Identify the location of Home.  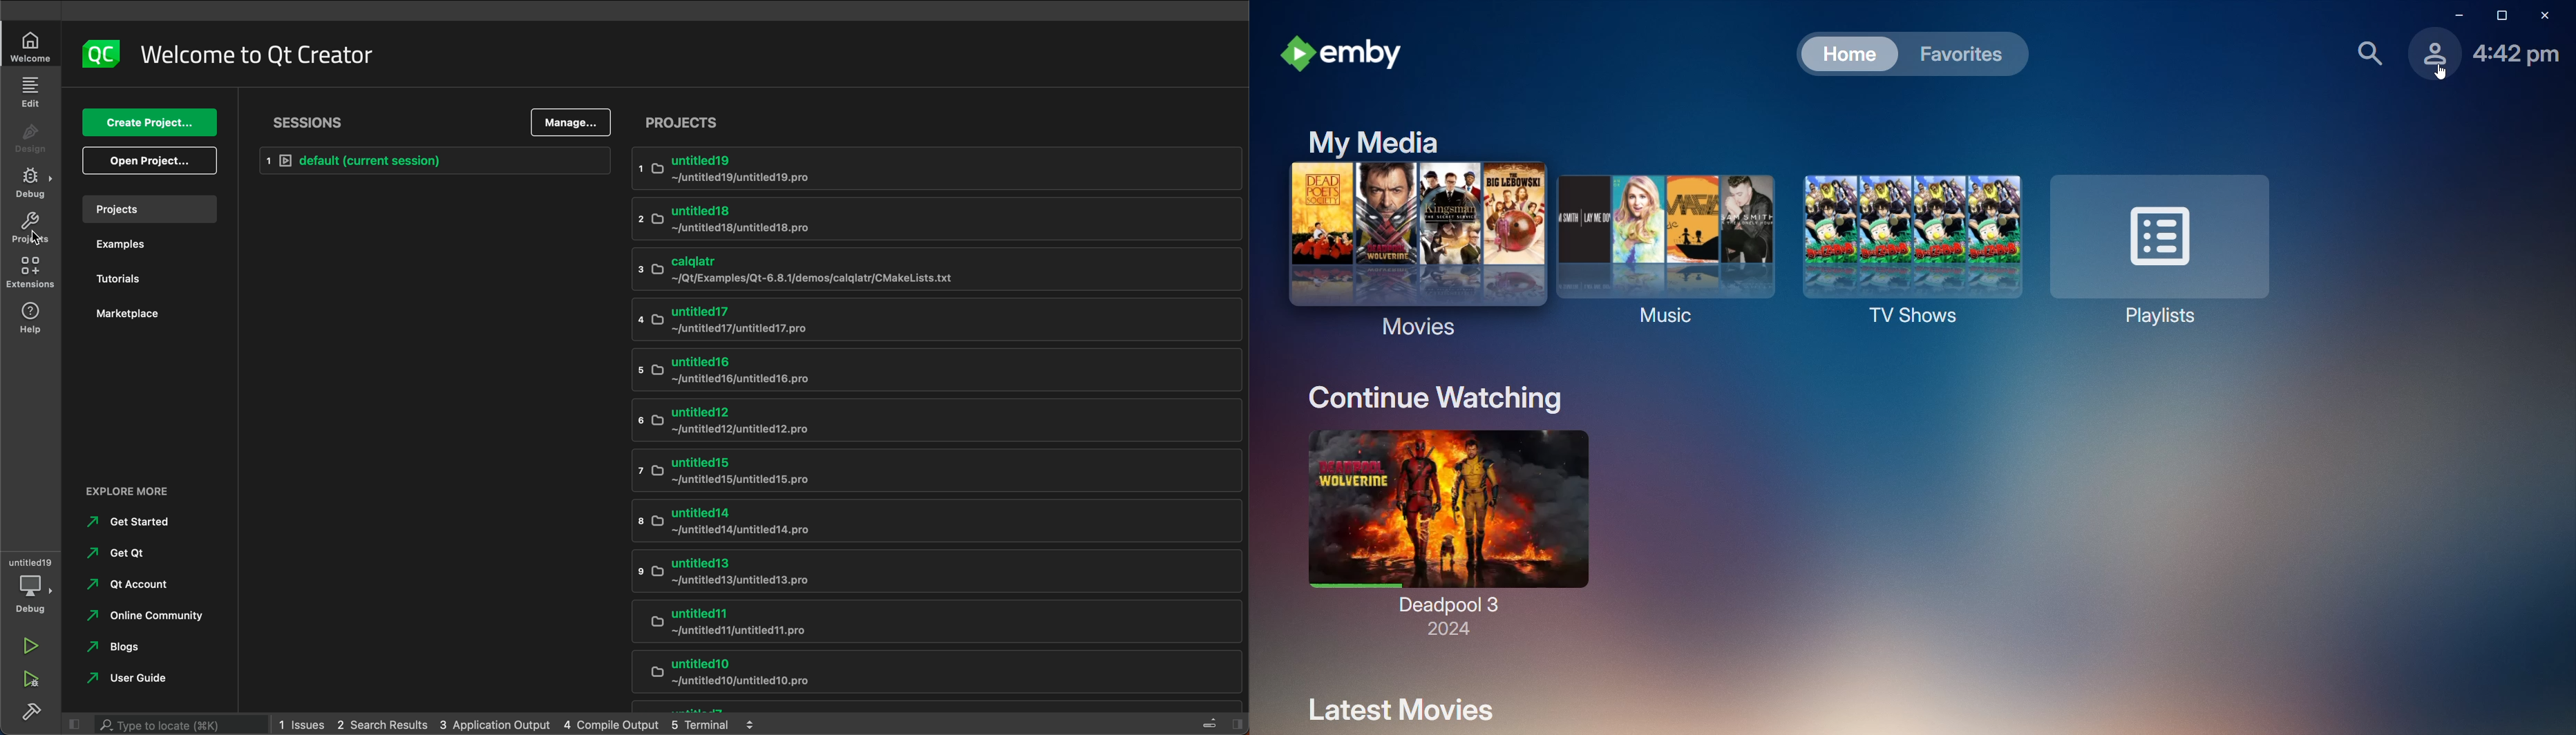
(1849, 54).